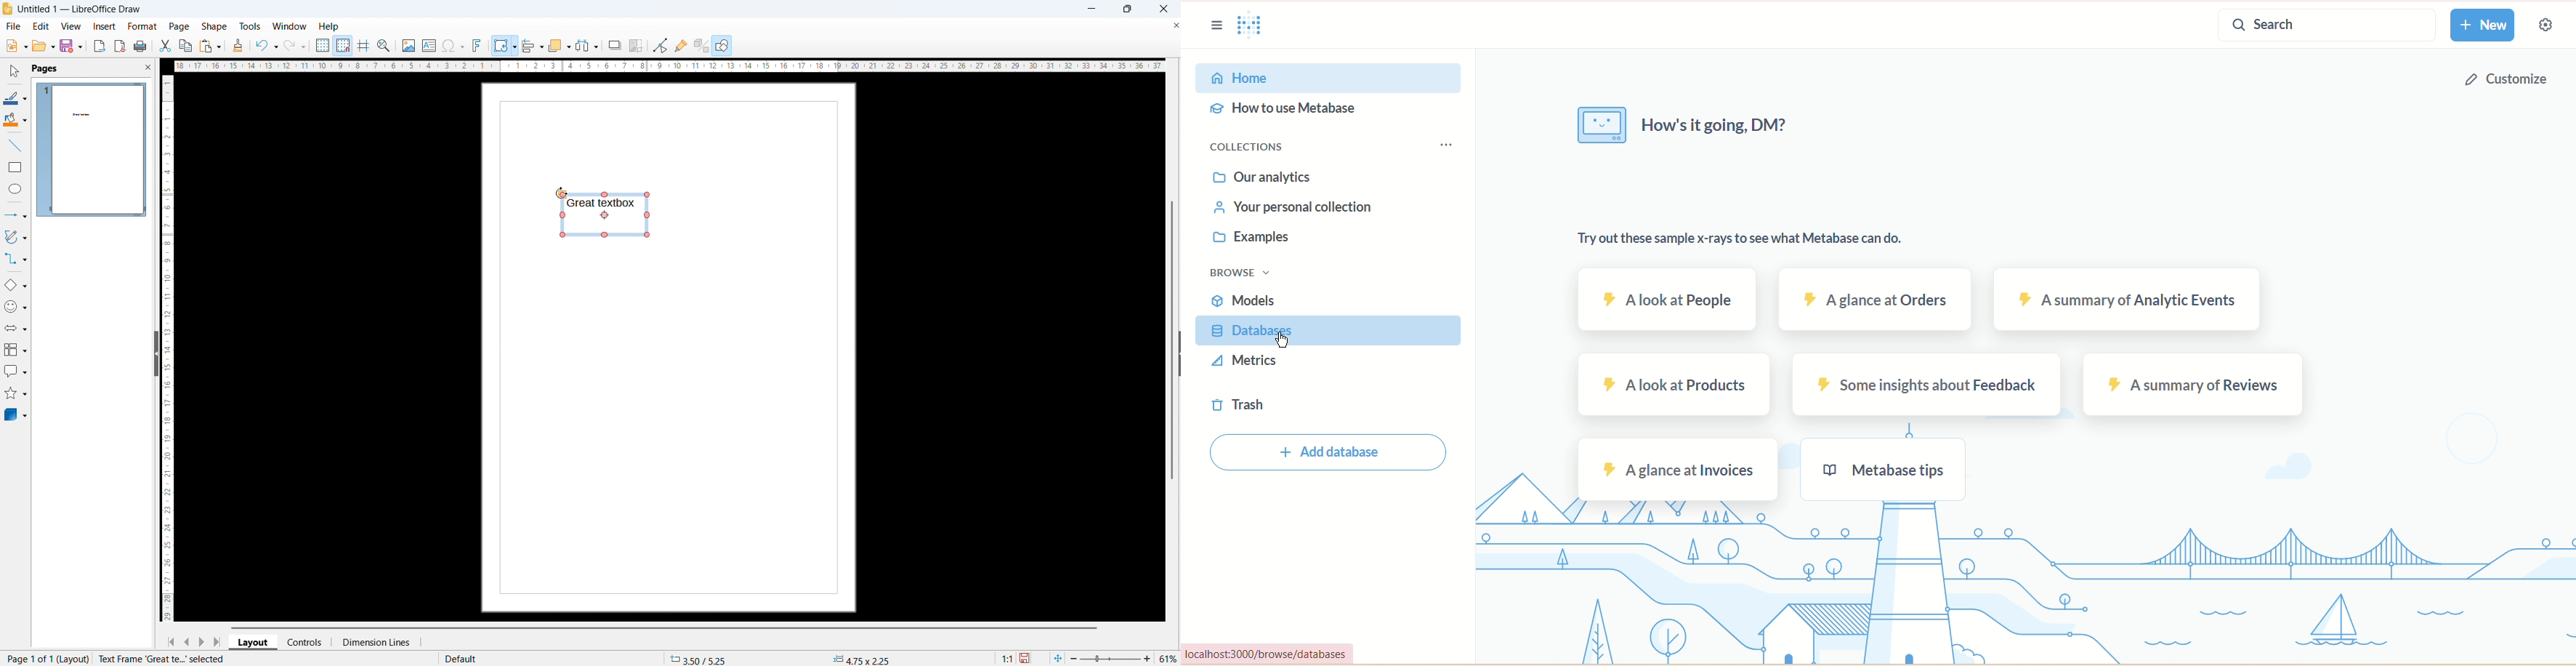 The height and width of the screenshot is (672, 2576). What do you see at coordinates (1740, 238) in the screenshot?
I see `try out these x-rays to see what Metabase can do.` at bounding box center [1740, 238].